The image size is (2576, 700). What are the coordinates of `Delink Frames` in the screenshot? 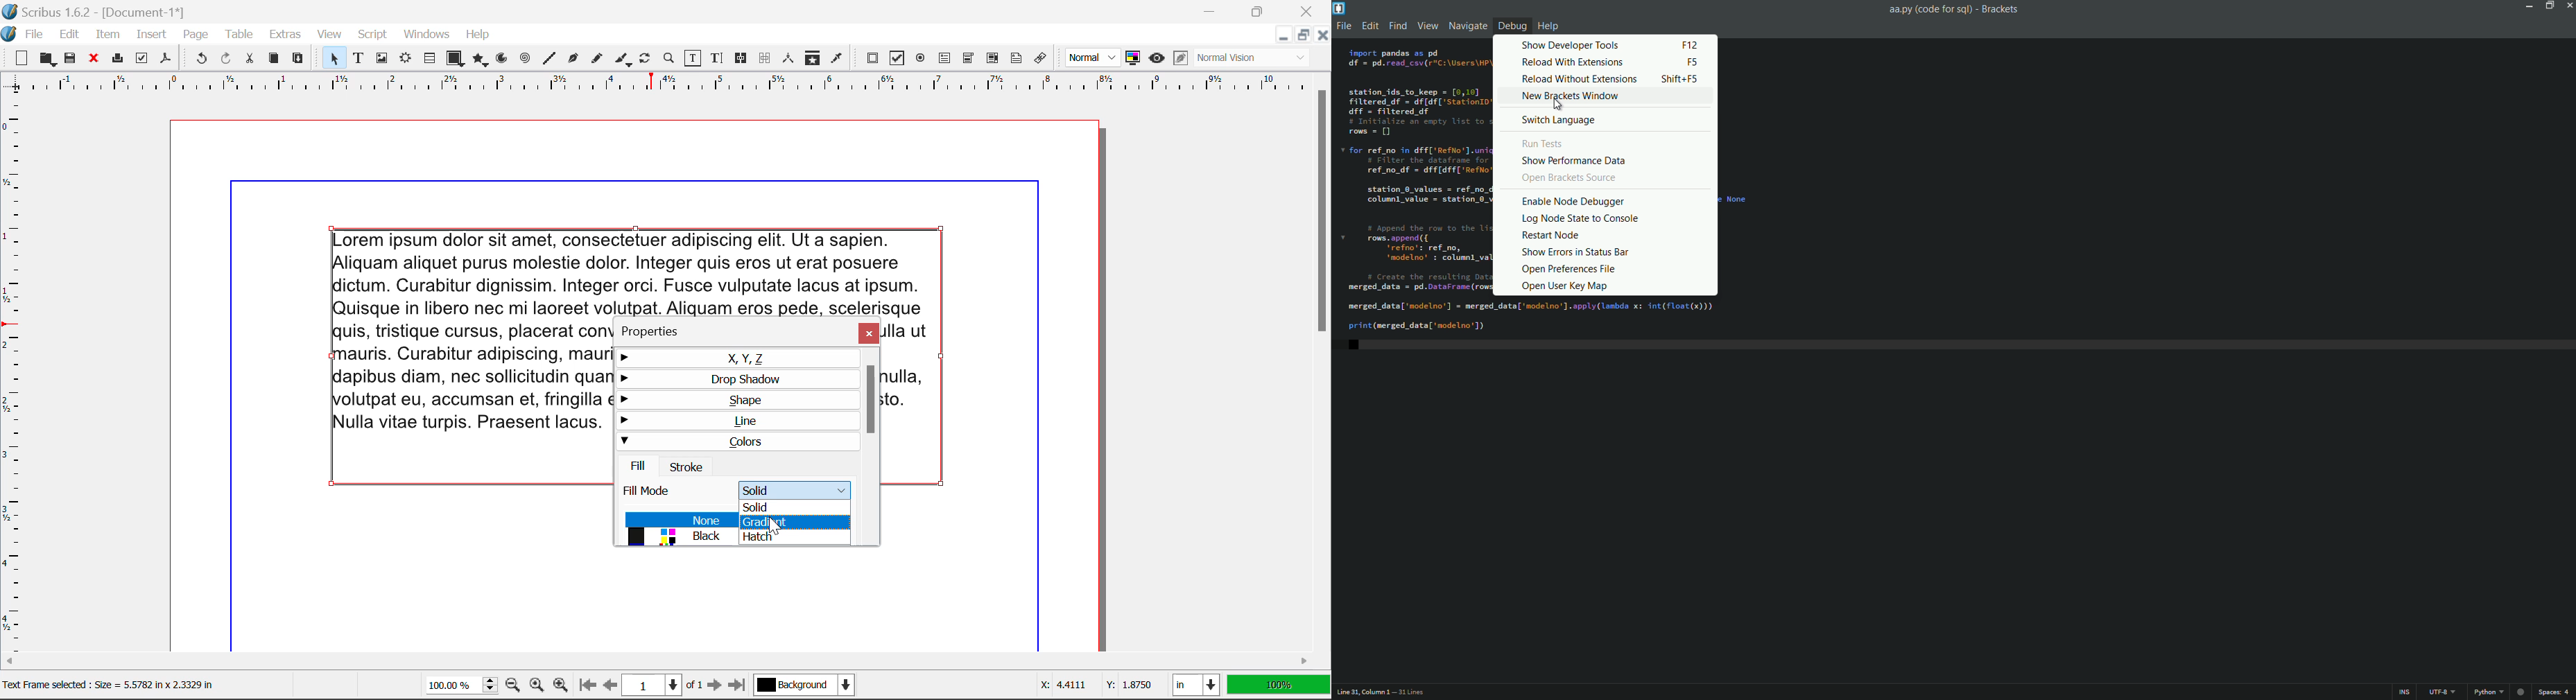 It's located at (766, 58).